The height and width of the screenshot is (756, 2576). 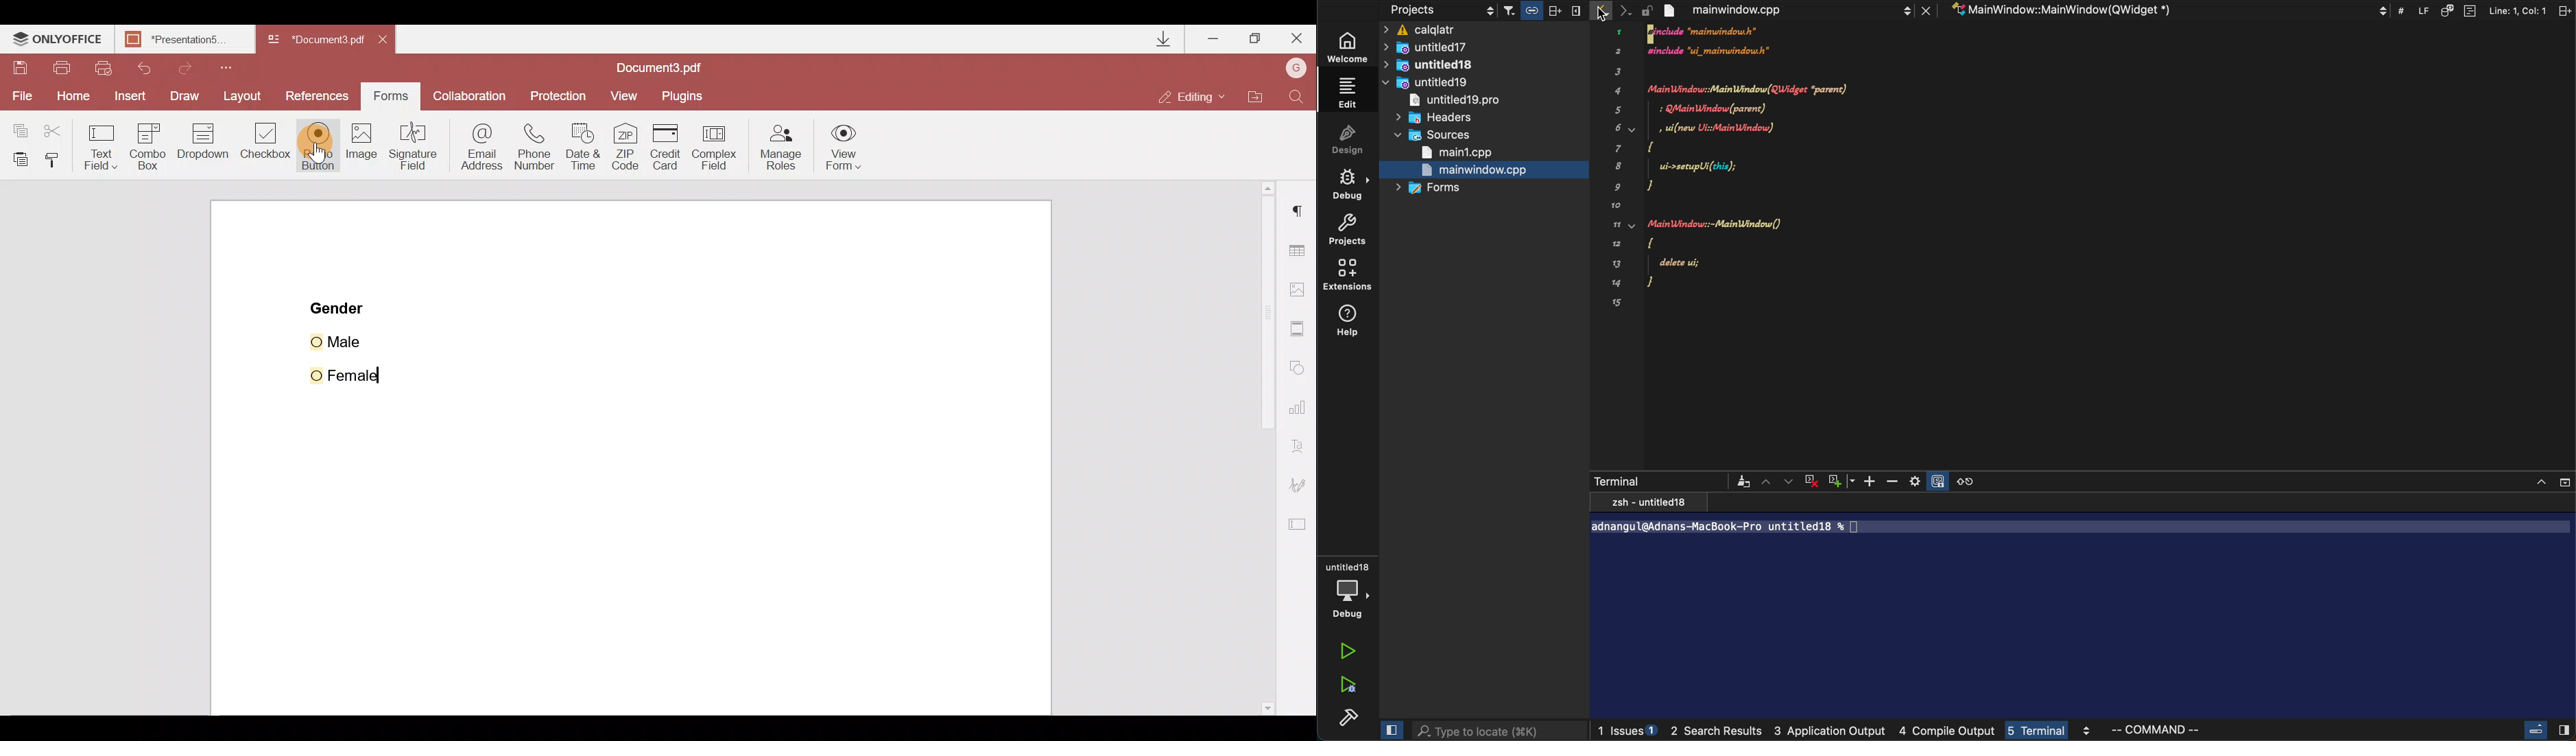 I want to click on Form settings, so click(x=1300, y=528).